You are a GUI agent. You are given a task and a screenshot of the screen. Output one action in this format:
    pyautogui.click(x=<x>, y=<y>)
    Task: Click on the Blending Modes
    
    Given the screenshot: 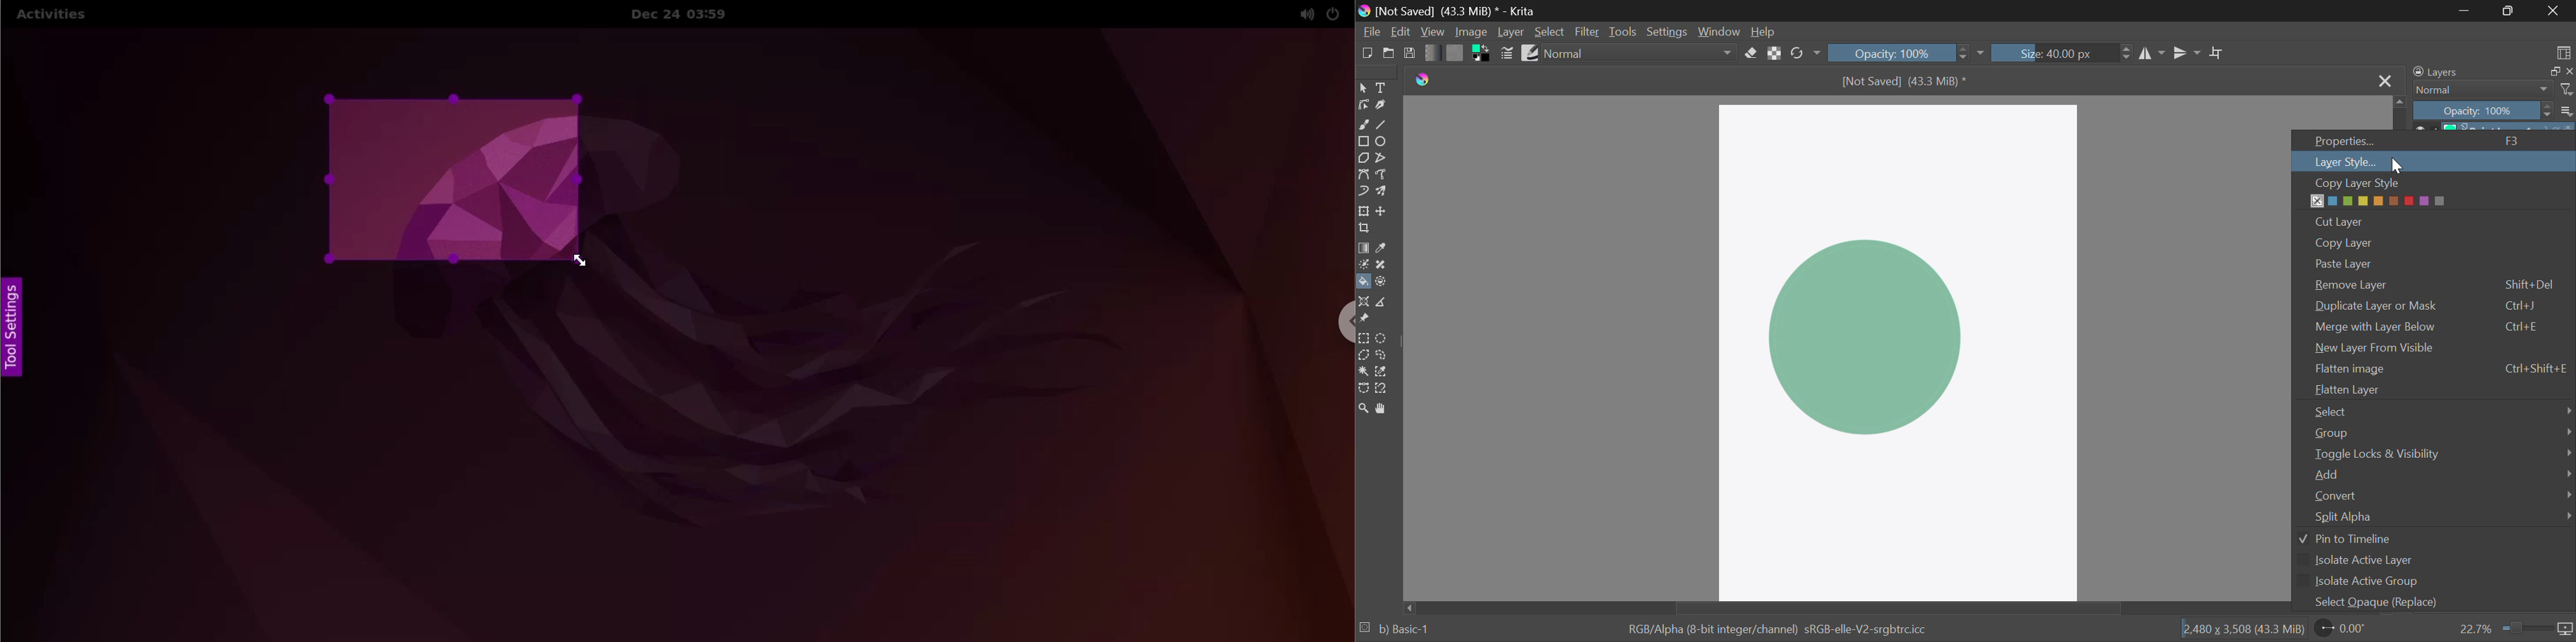 What is the action you would take?
    pyautogui.click(x=2493, y=90)
    